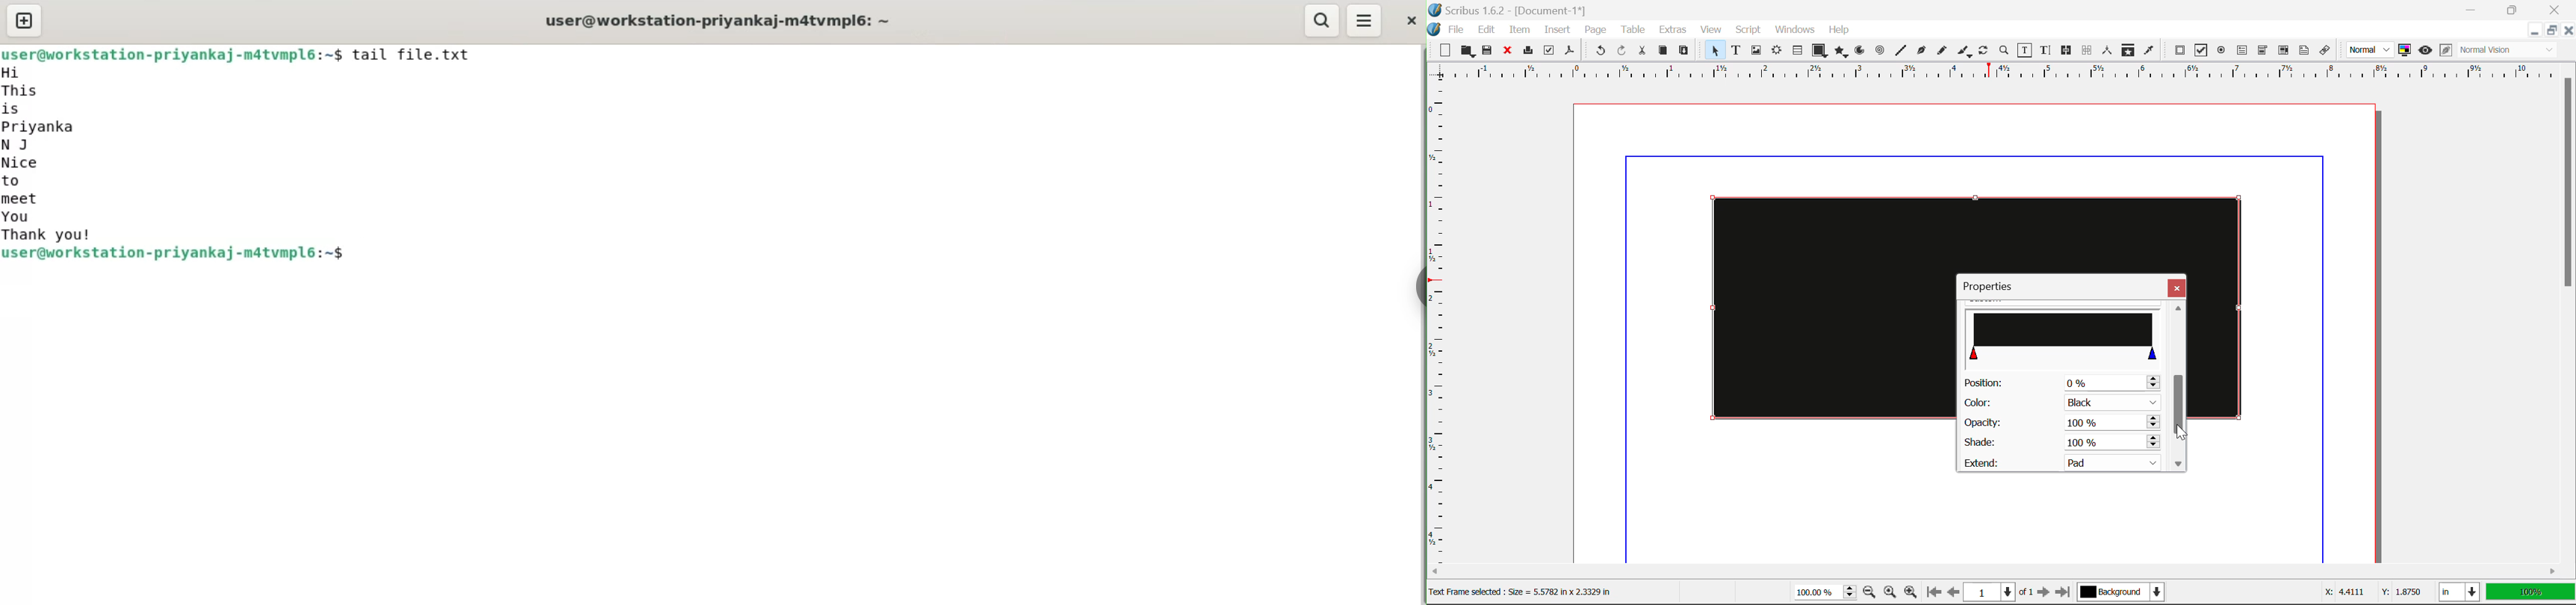 This screenshot has height=616, width=2576. Describe the element at coordinates (1442, 328) in the screenshot. I see `Horizontal Page Margins` at that location.